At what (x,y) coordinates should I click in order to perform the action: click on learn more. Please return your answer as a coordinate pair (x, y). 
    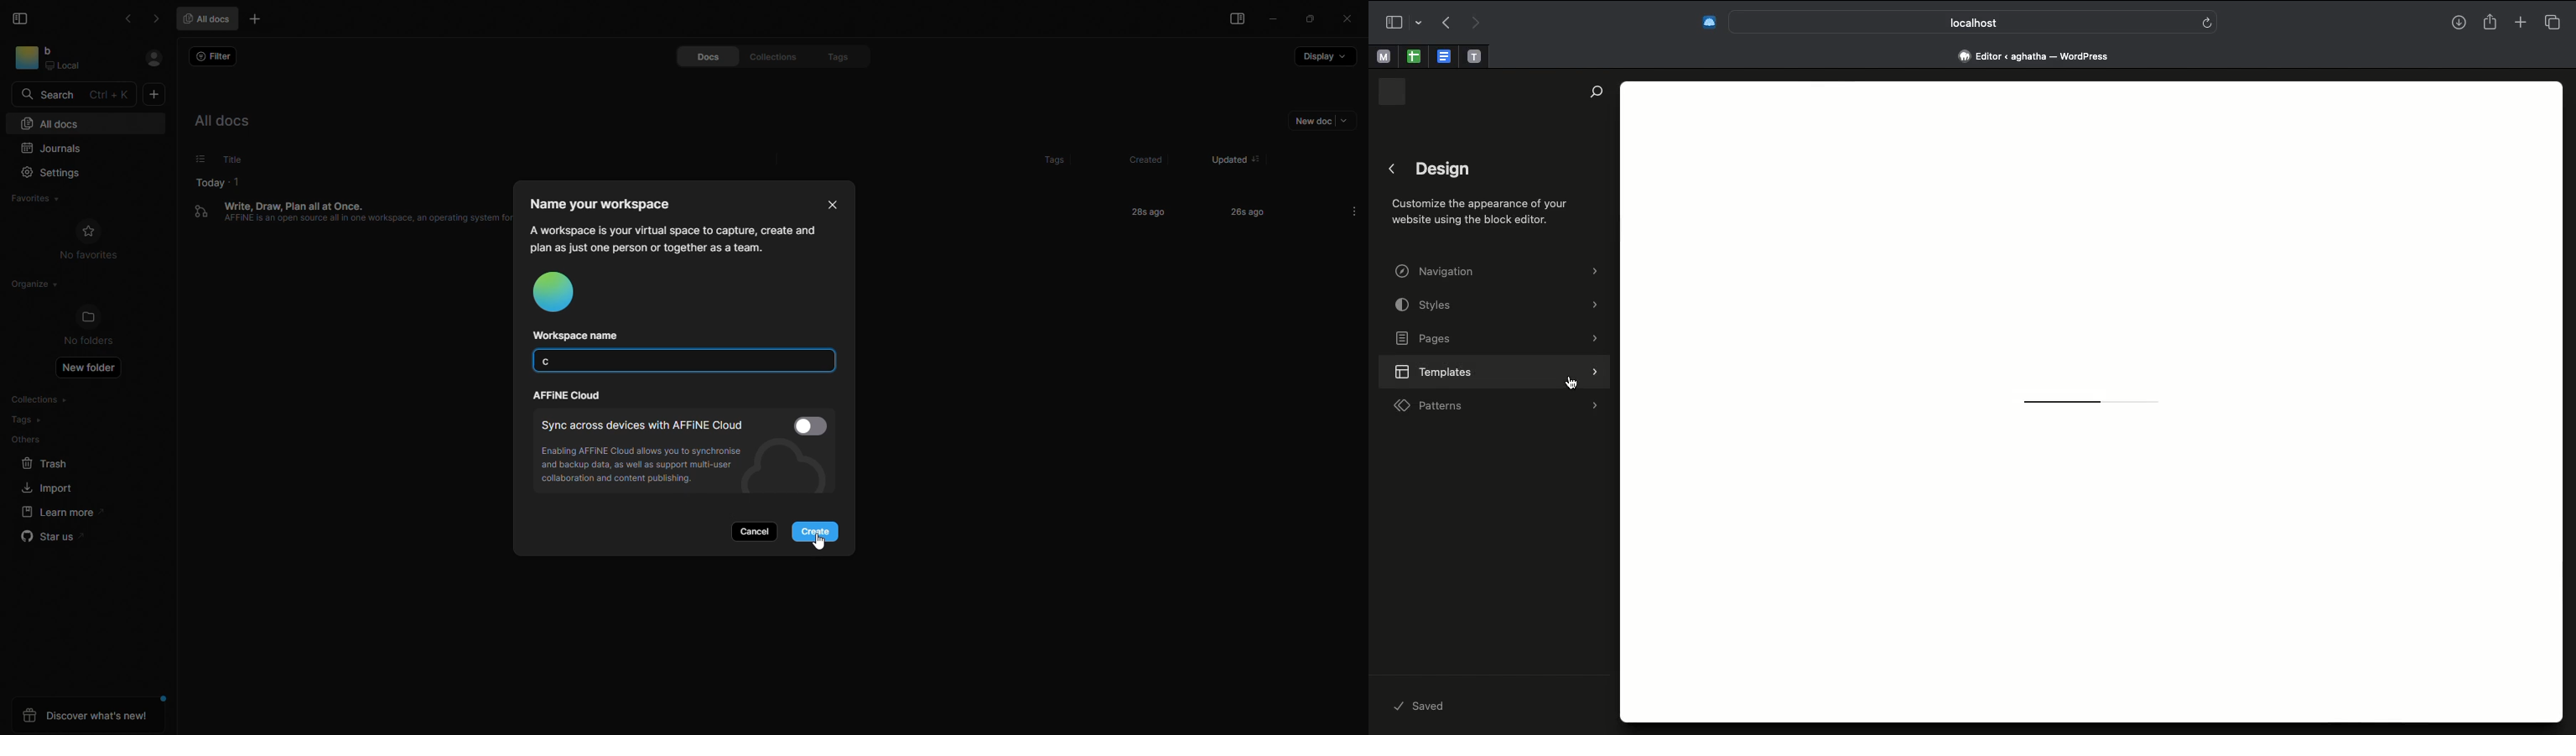
    Looking at the image, I should click on (58, 512).